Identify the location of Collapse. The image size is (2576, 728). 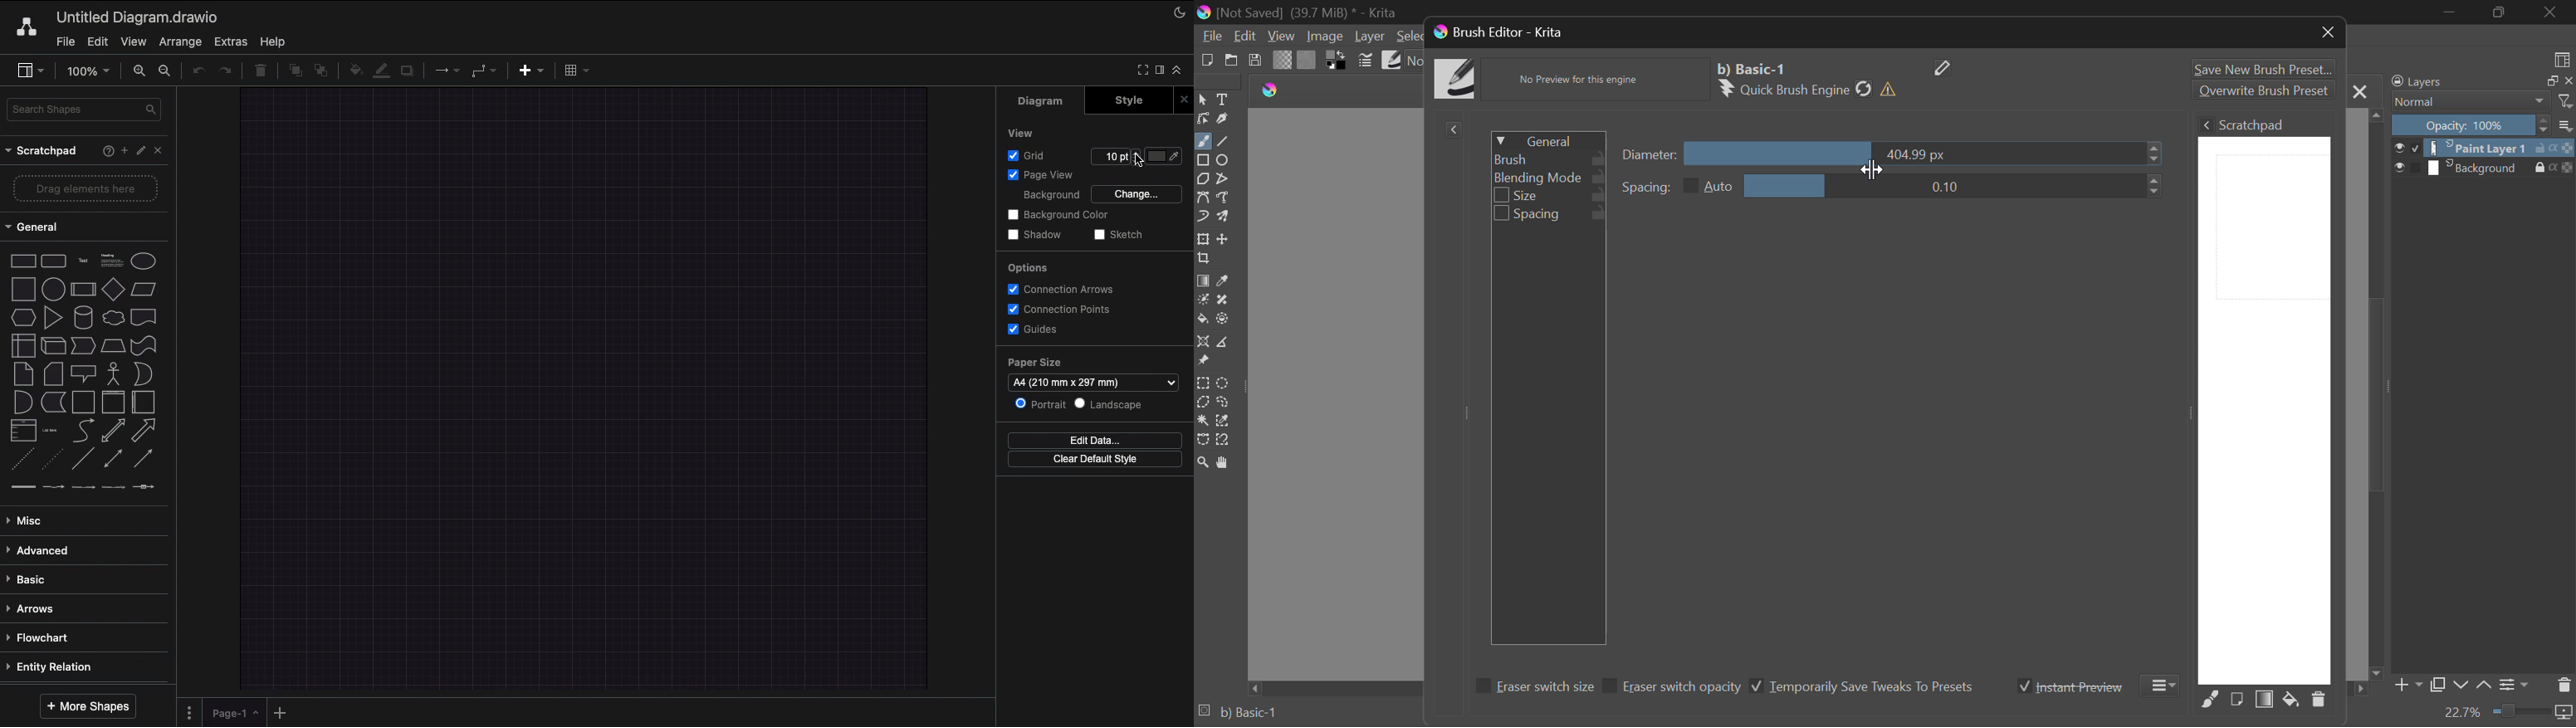
(1179, 71).